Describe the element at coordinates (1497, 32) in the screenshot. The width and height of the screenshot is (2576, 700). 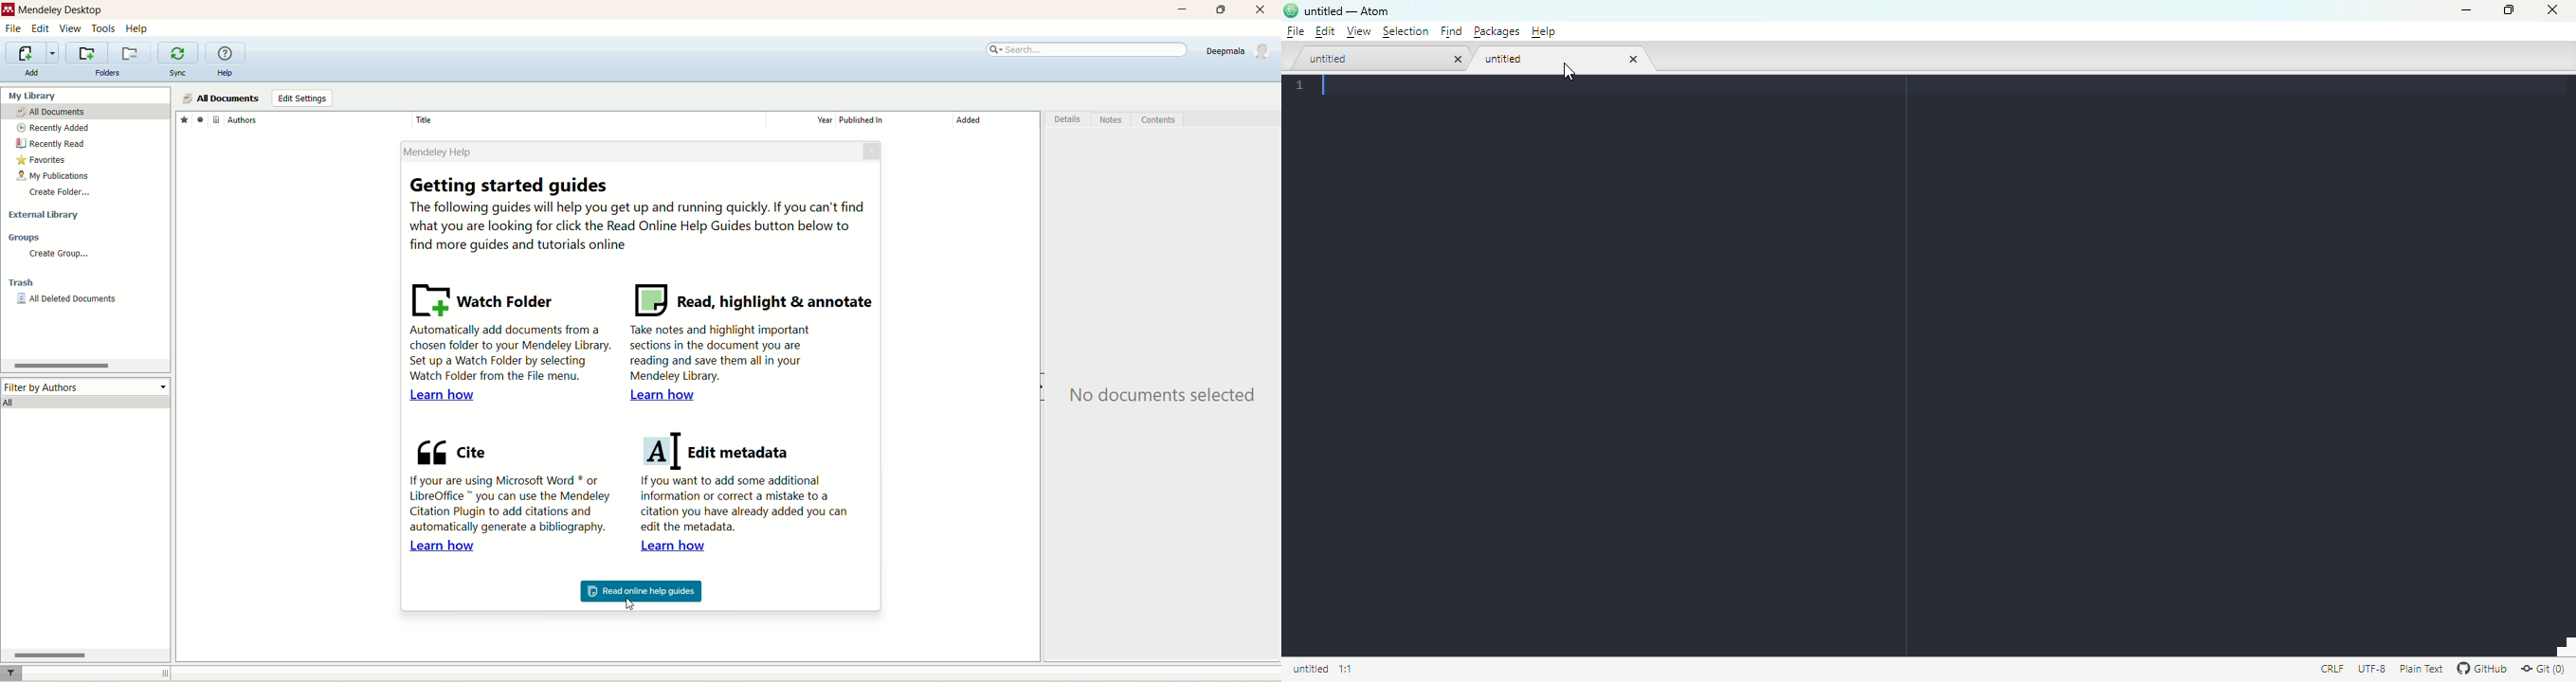
I see `packages` at that location.